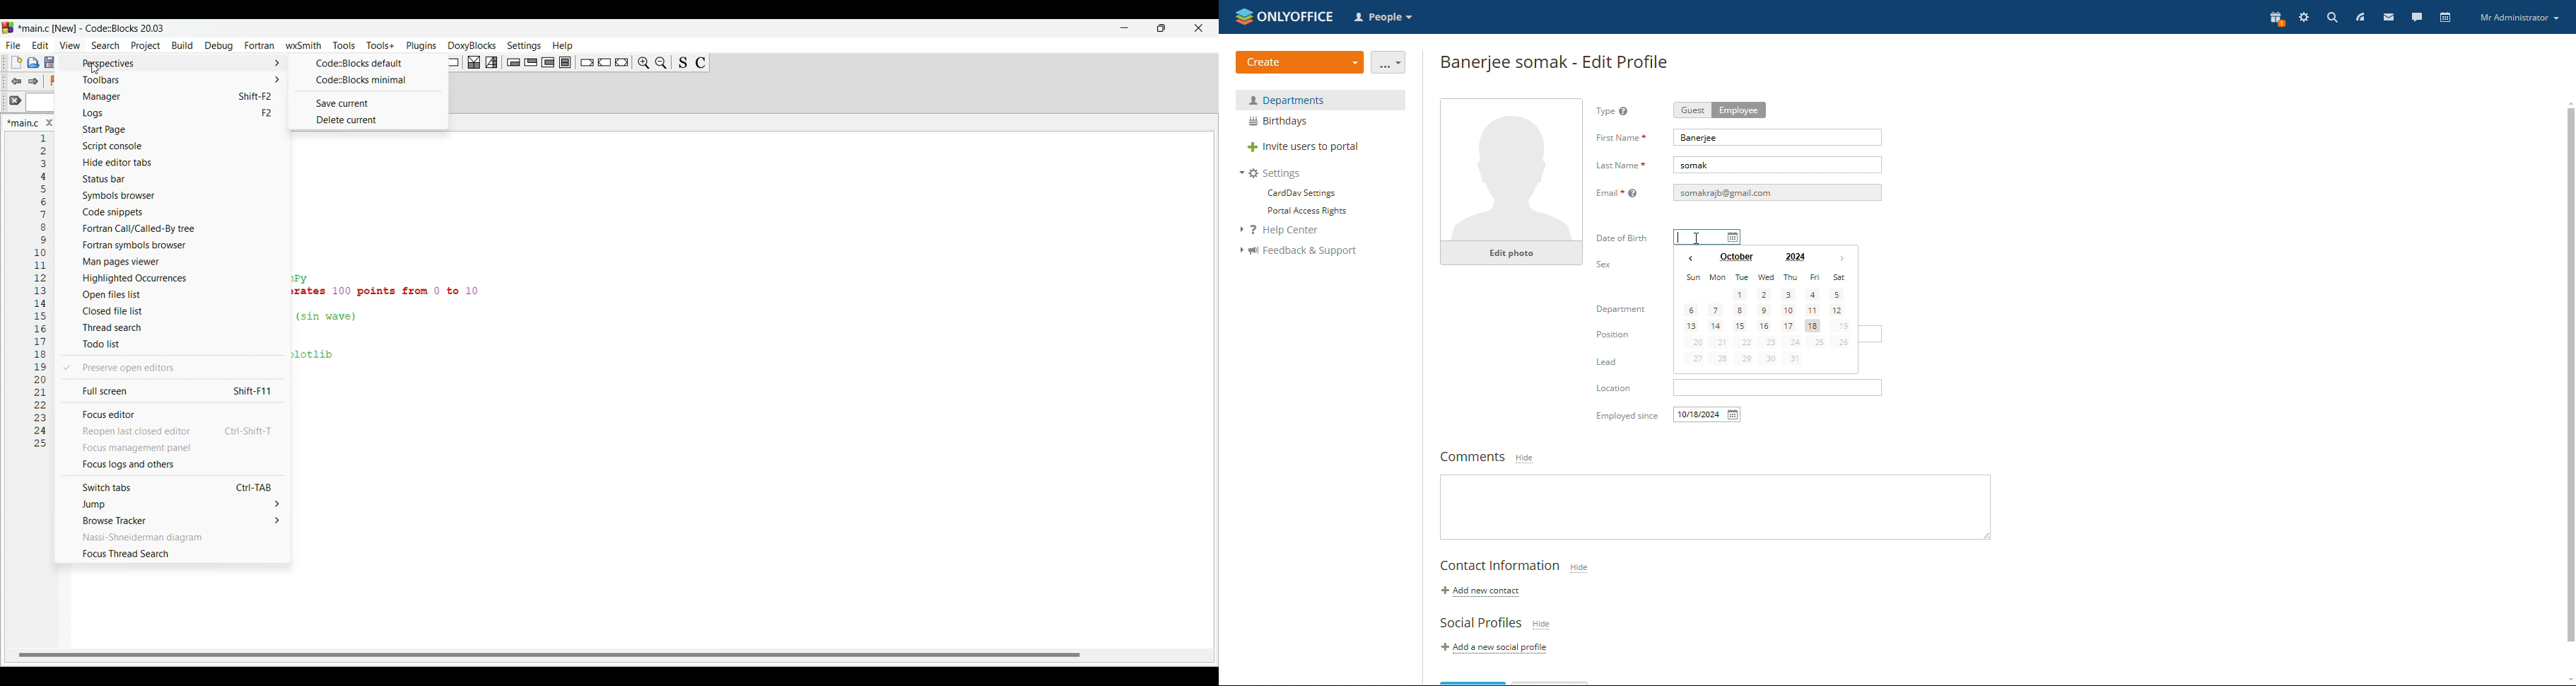 This screenshot has height=700, width=2576. What do you see at coordinates (174, 179) in the screenshot?
I see `Status bar` at bounding box center [174, 179].